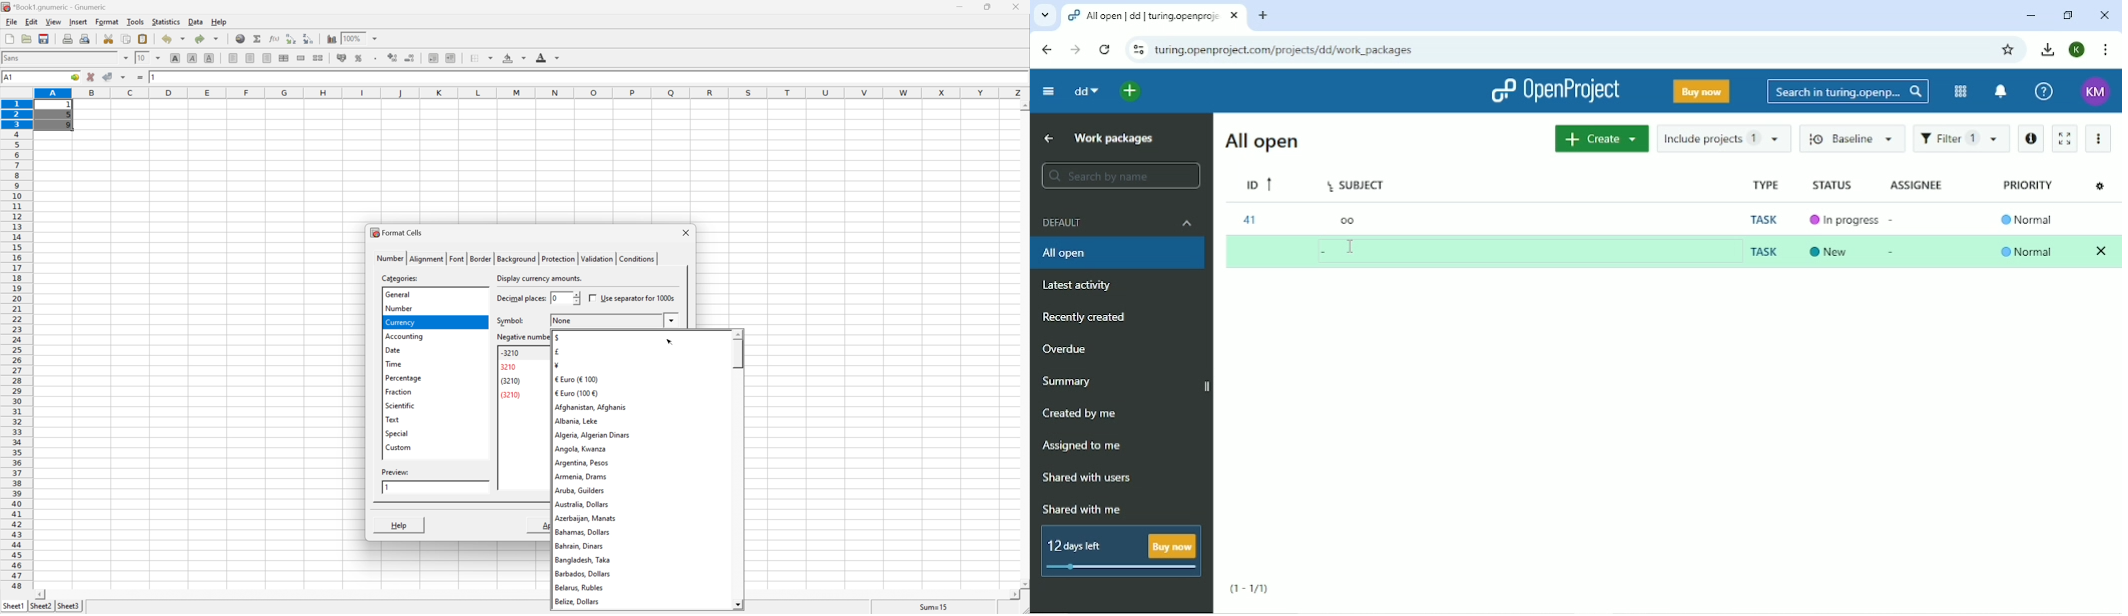  Describe the element at coordinates (75, 78) in the screenshot. I see `go to` at that location.